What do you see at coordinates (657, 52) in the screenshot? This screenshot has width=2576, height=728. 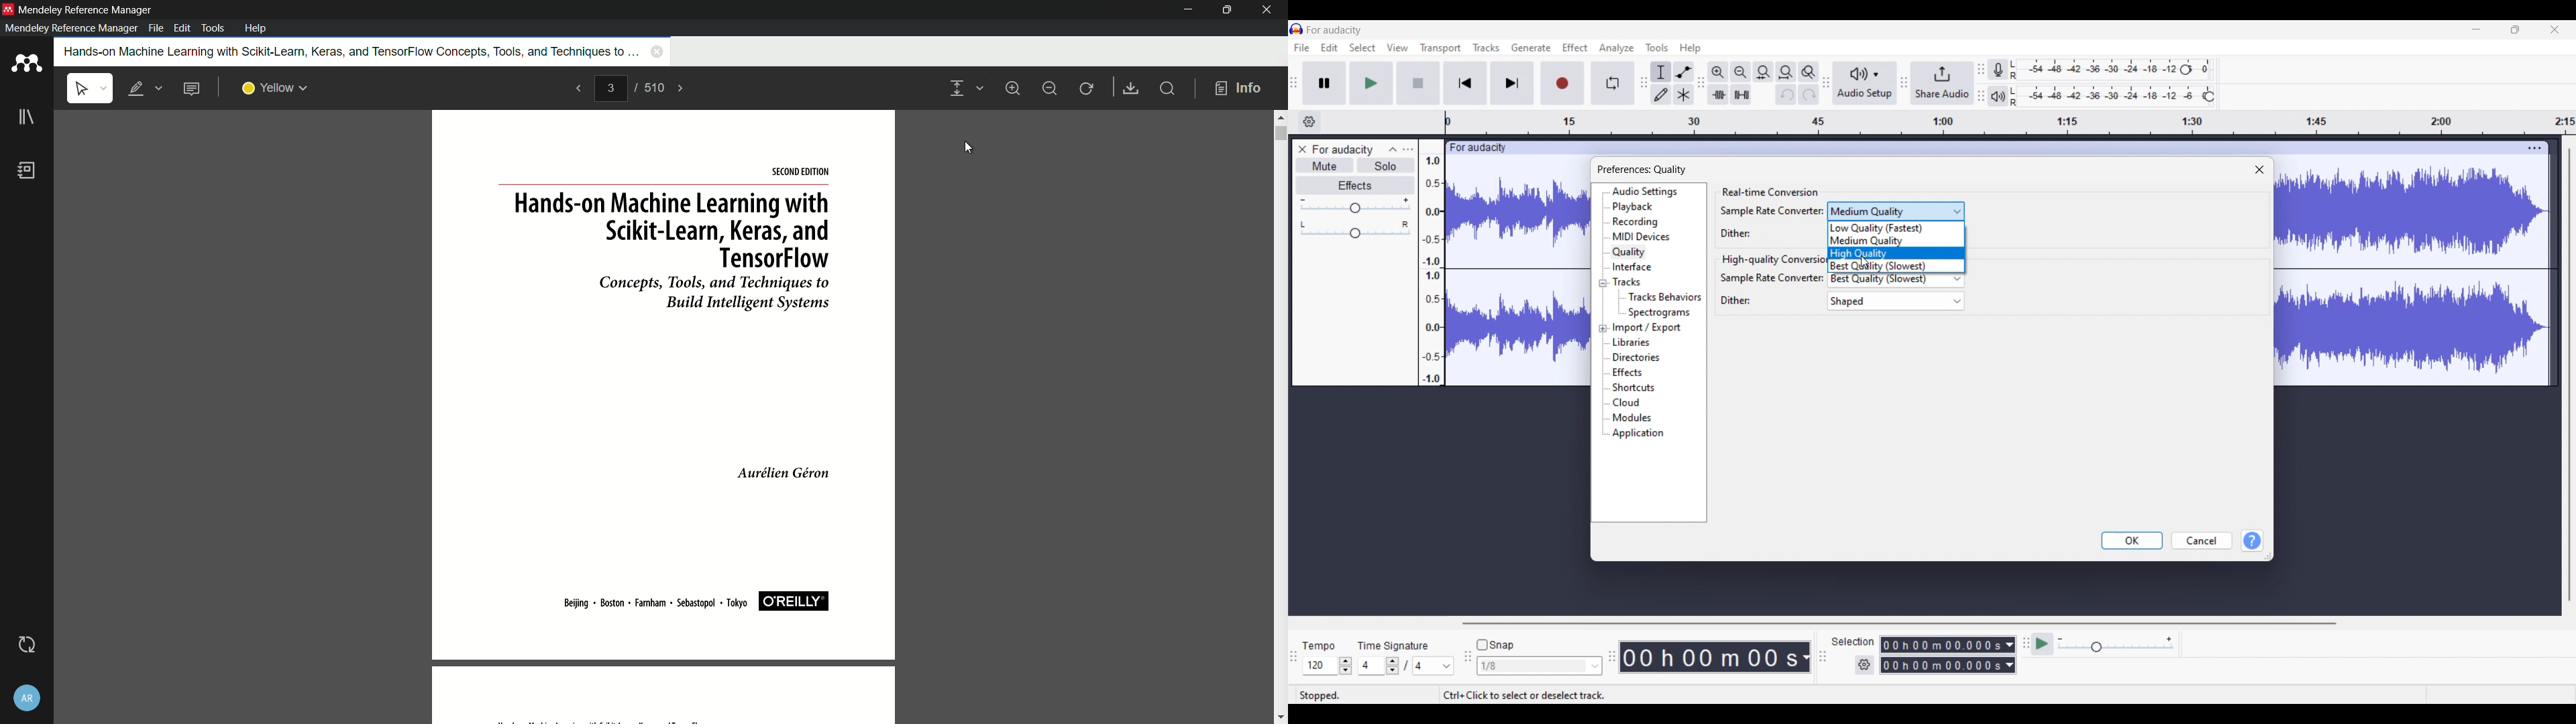 I see `close book` at bounding box center [657, 52].